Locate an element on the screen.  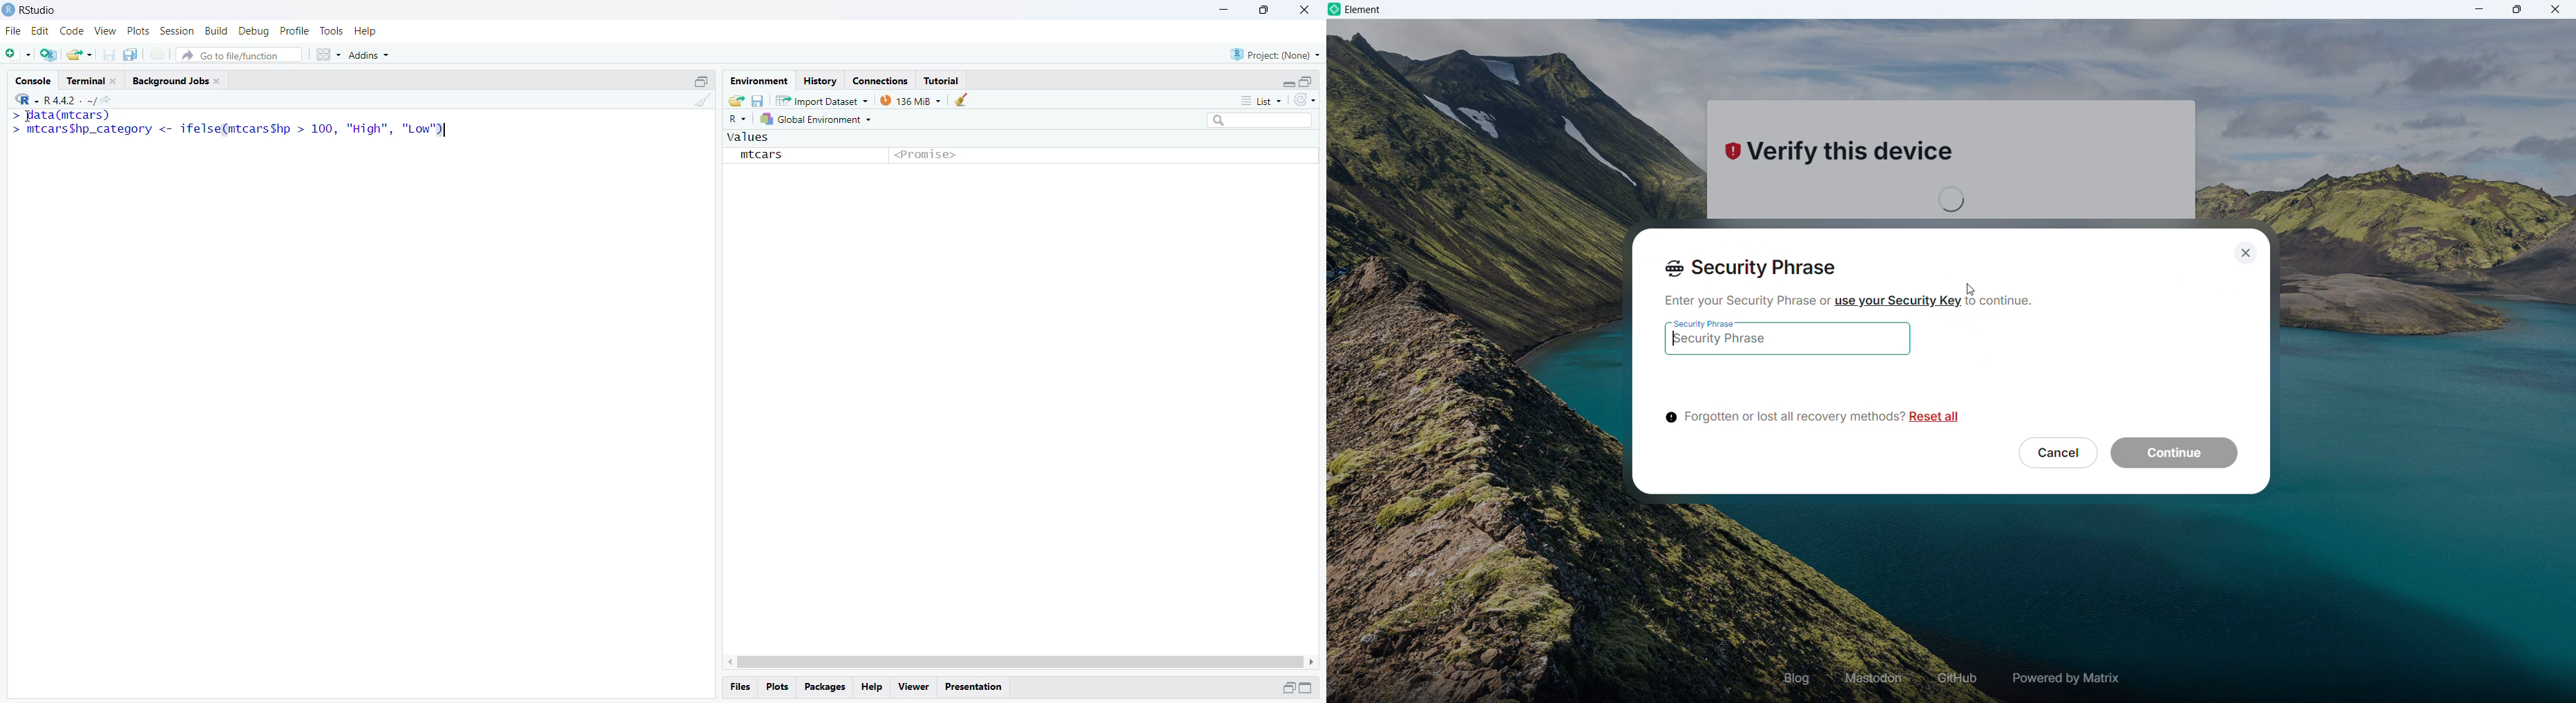
Search bar is located at coordinates (1266, 122).